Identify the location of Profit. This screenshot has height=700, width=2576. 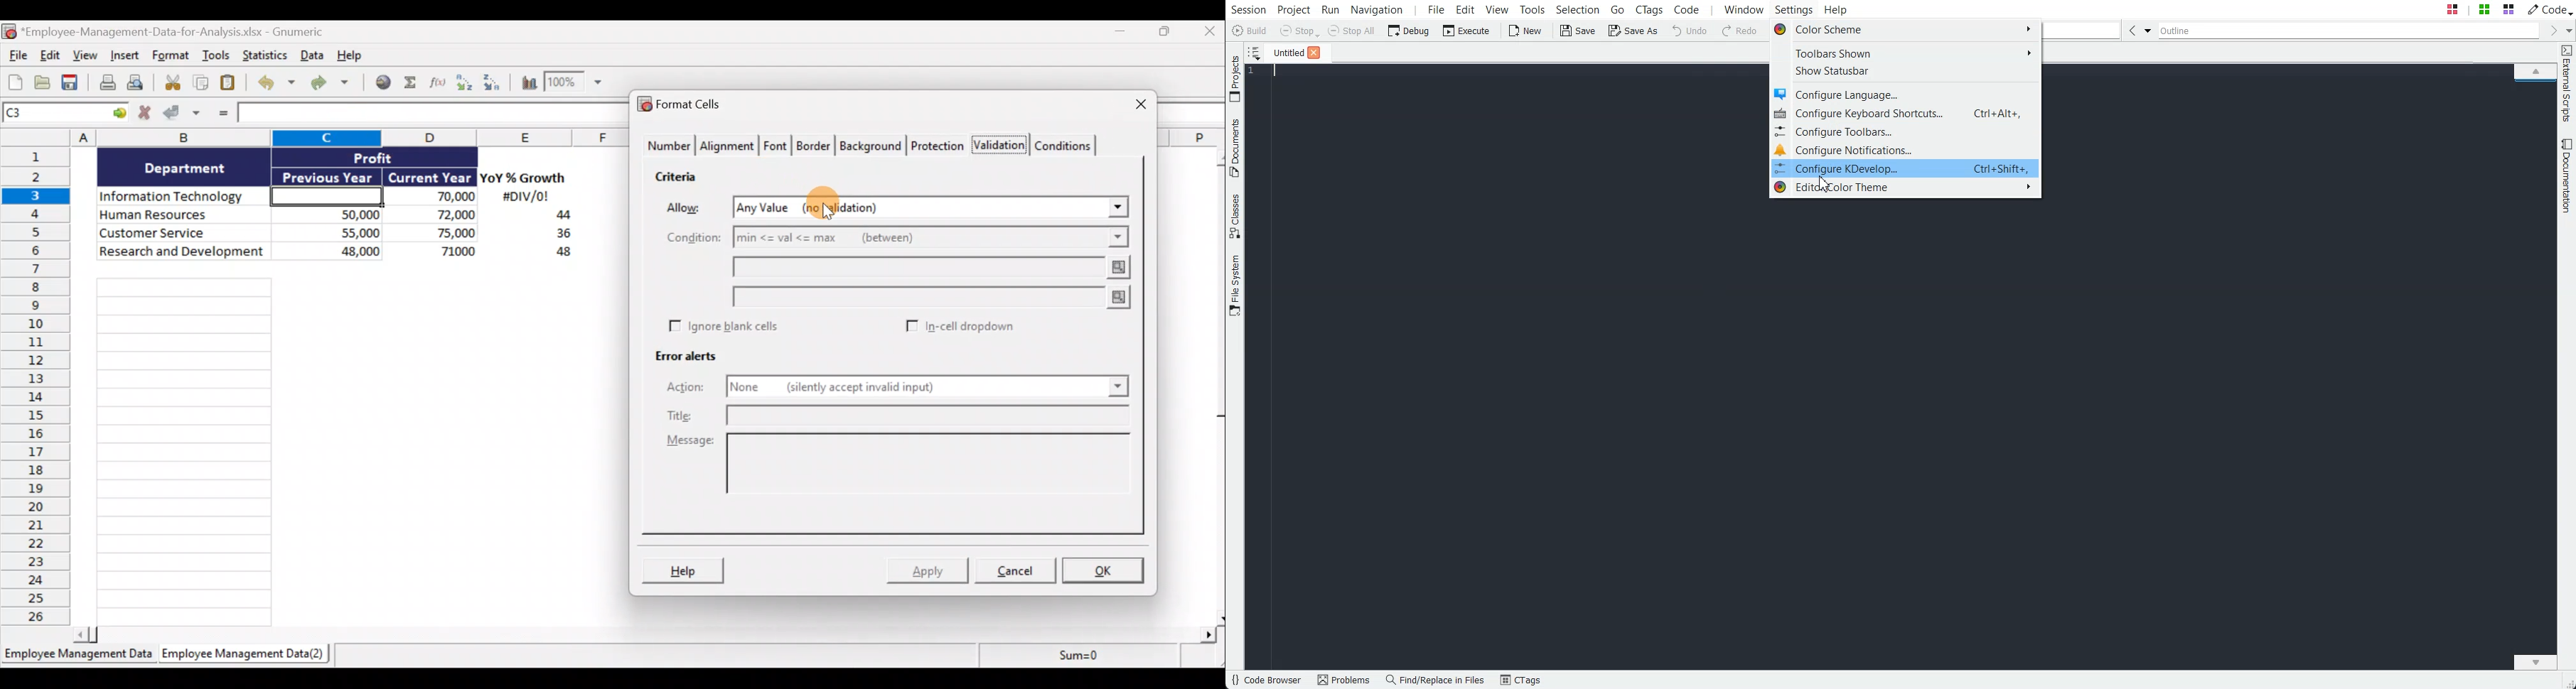
(394, 157).